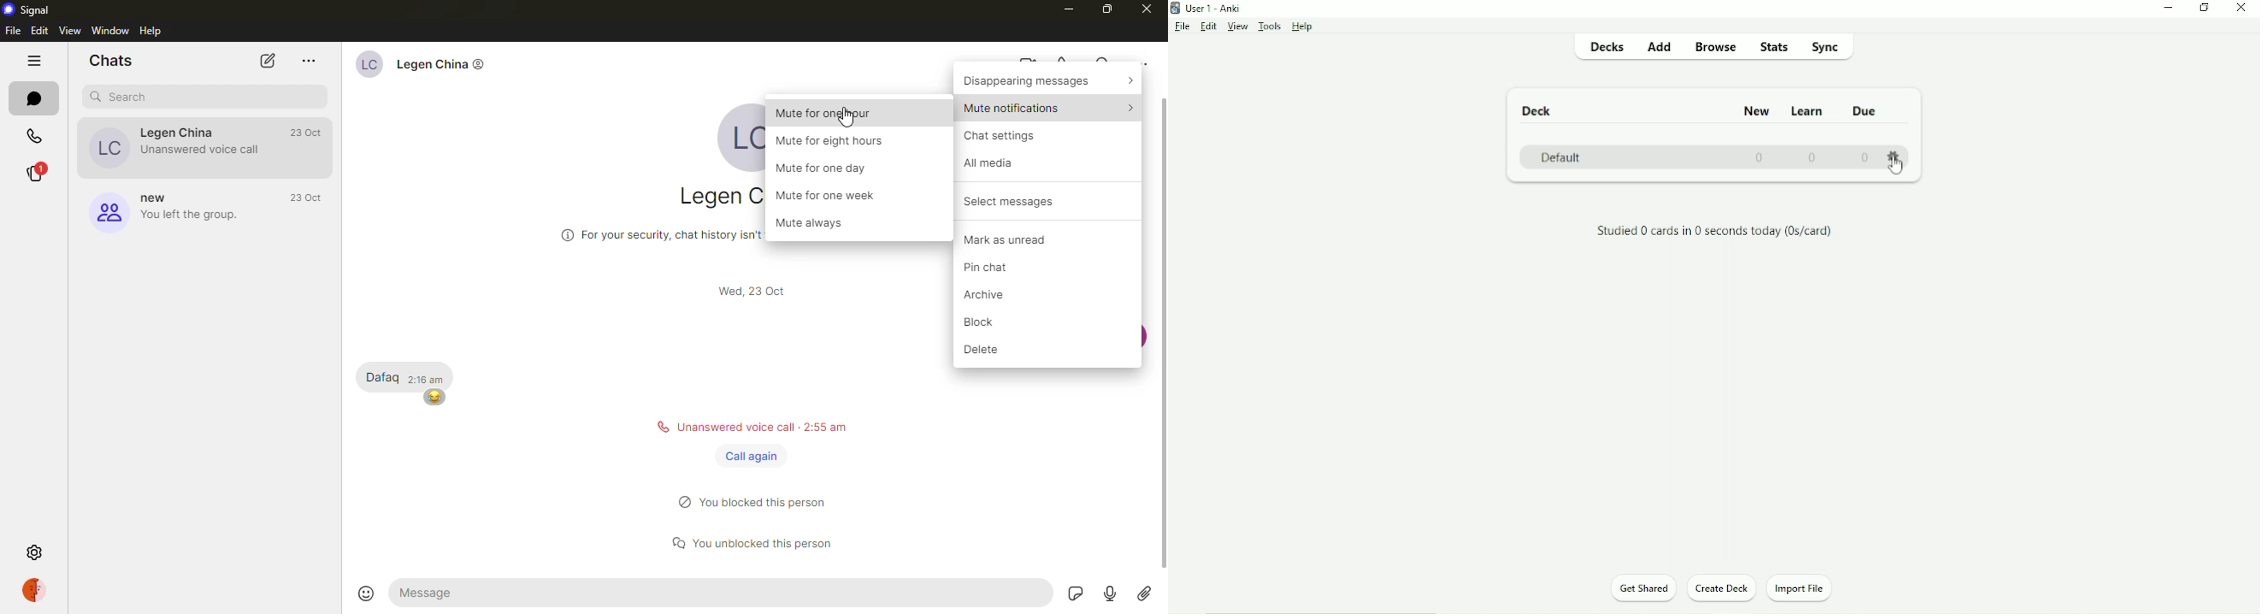  I want to click on Minimize, so click(2168, 10).